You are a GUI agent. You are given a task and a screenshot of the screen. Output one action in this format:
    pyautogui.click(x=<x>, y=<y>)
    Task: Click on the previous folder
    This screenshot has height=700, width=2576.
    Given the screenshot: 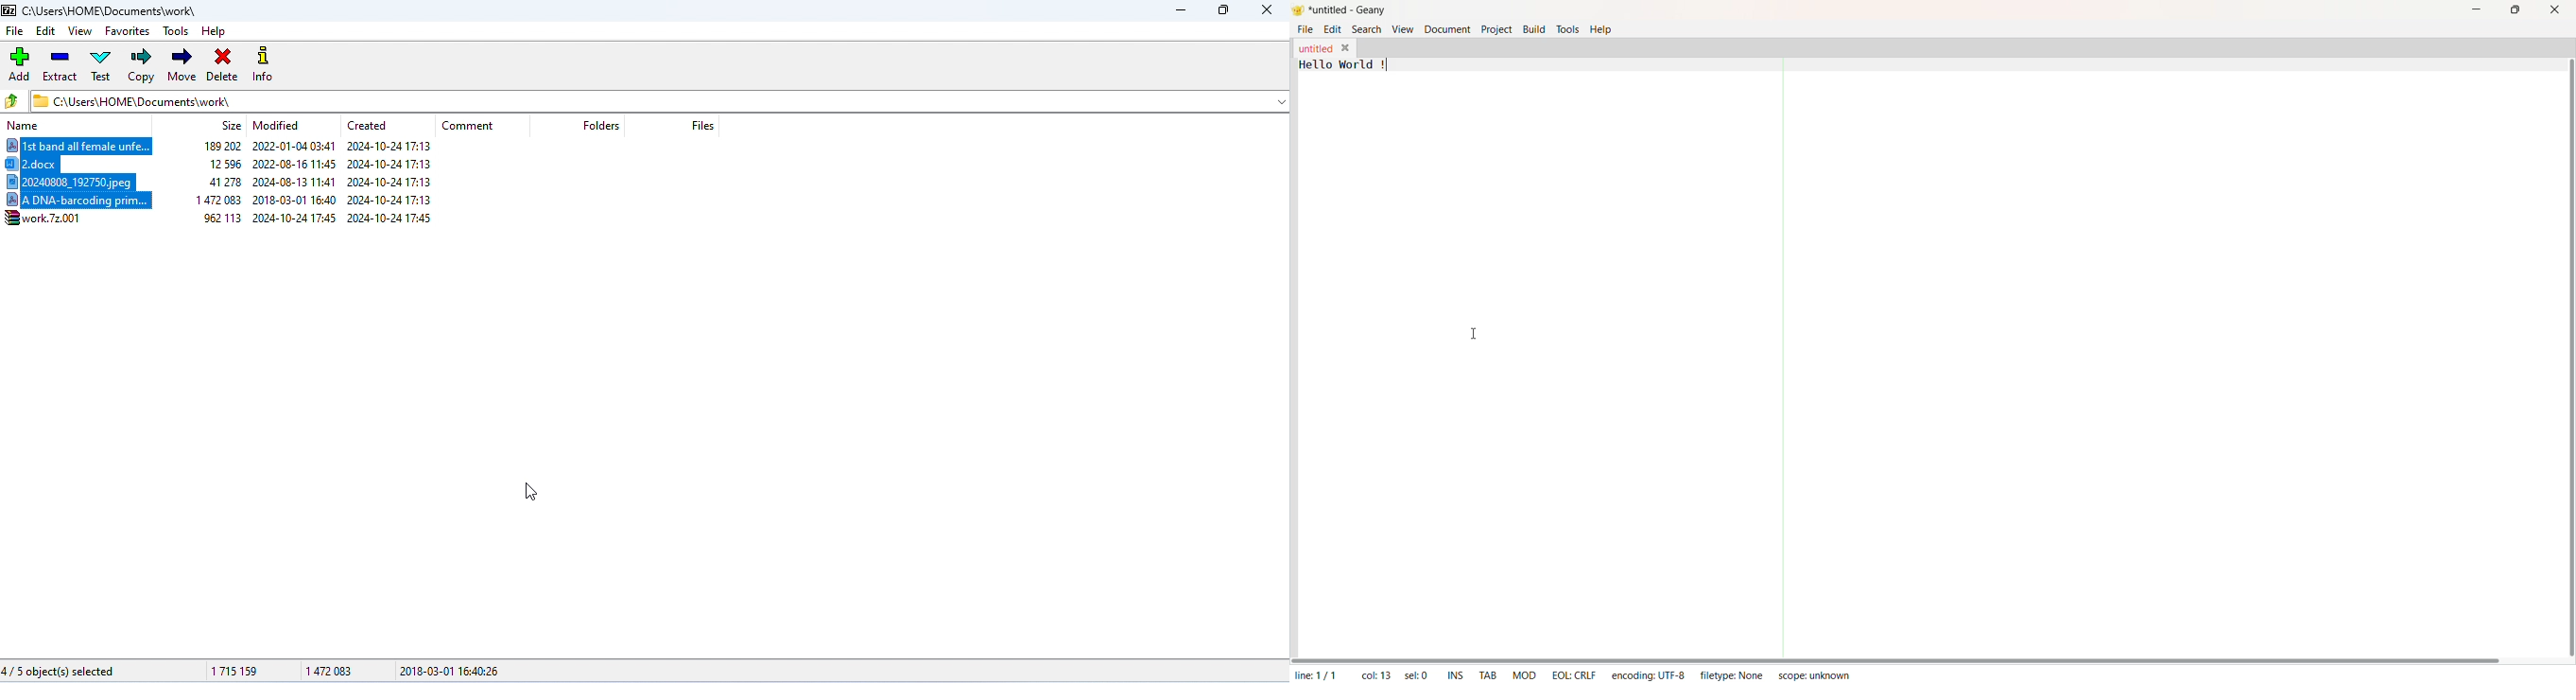 What is the action you would take?
    pyautogui.click(x=13, y=100)
    